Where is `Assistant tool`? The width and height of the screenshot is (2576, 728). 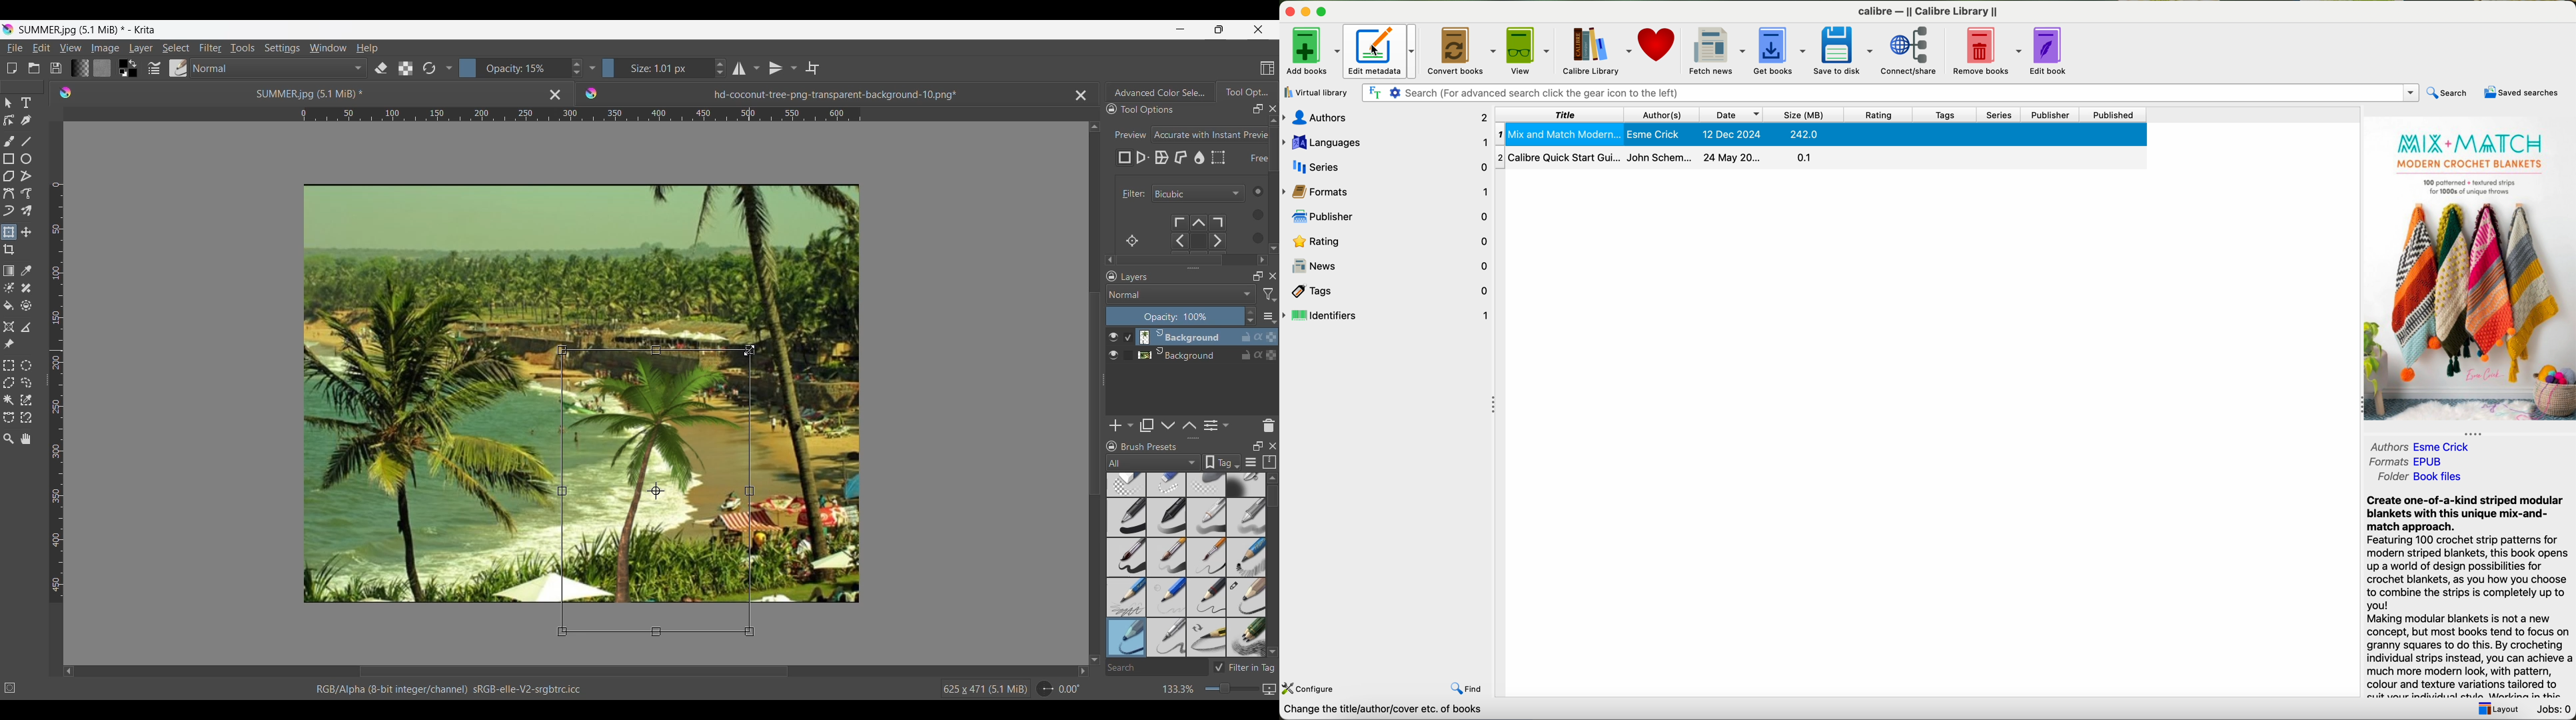 Assistant tool is located at coordinates (9, 327).